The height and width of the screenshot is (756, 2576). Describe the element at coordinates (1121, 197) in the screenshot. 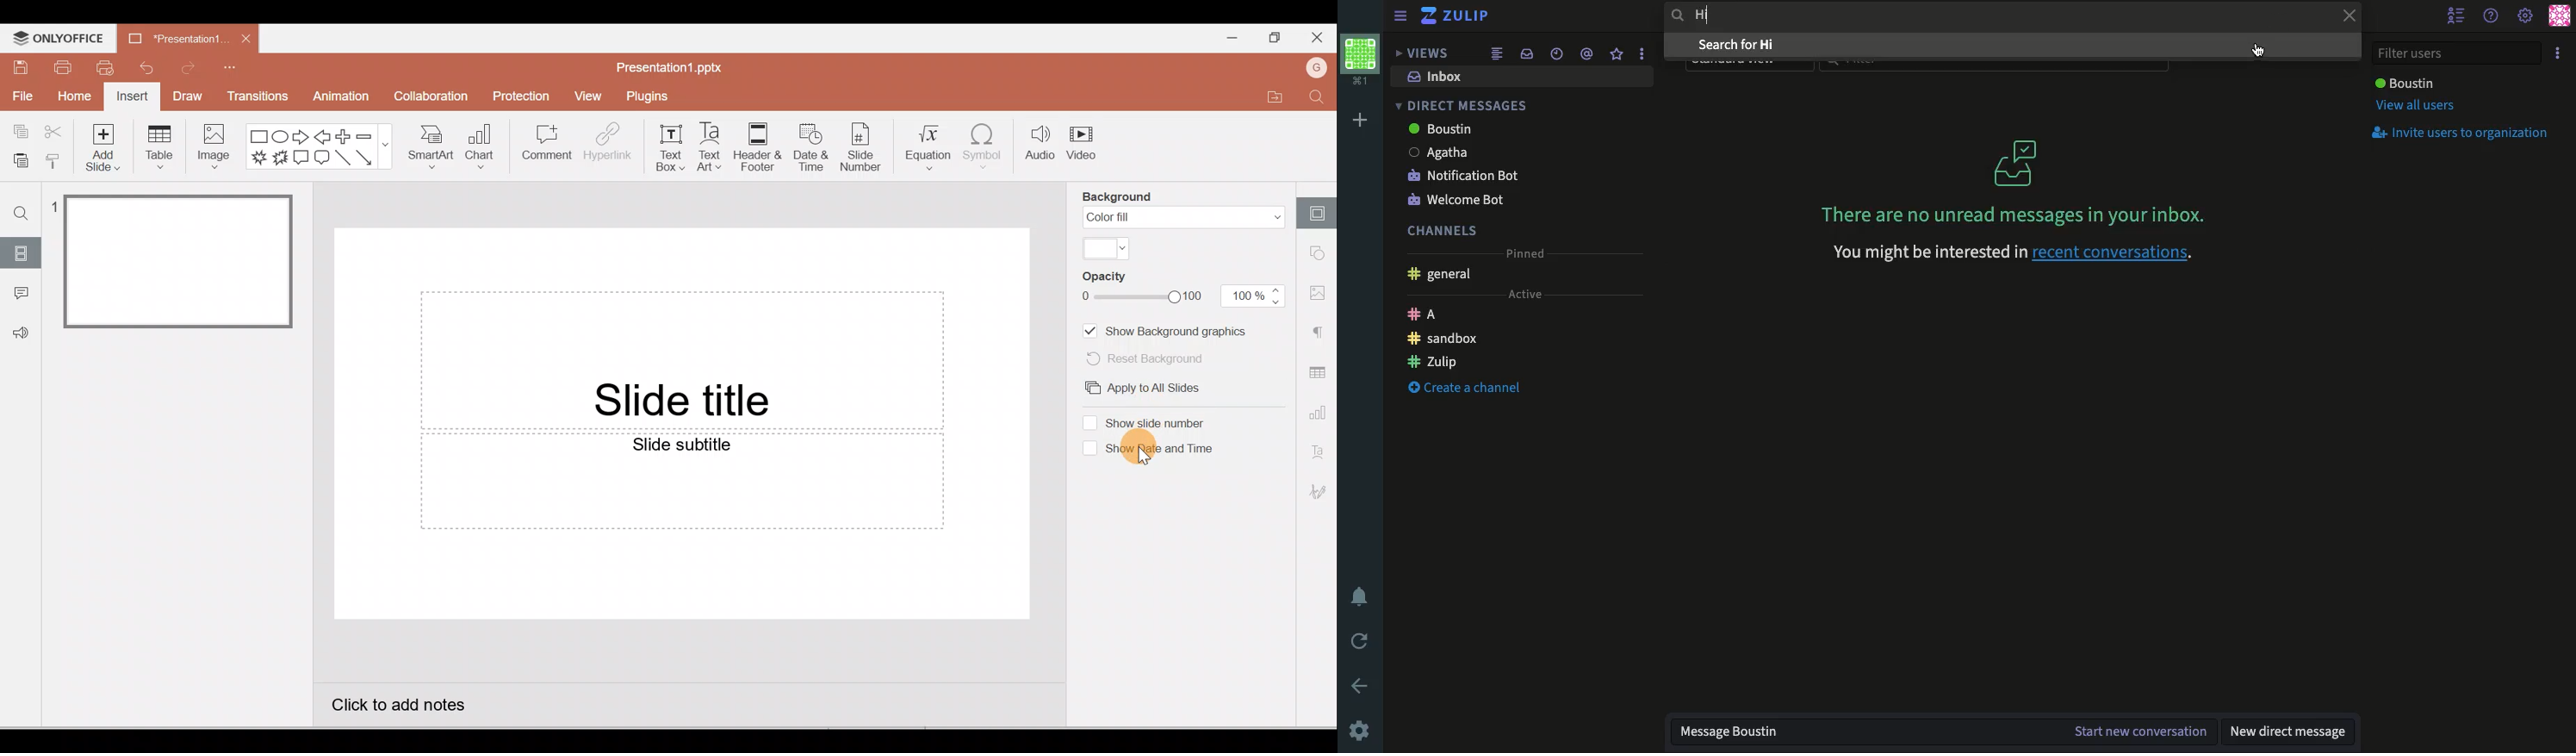

I see `Background` at that location.